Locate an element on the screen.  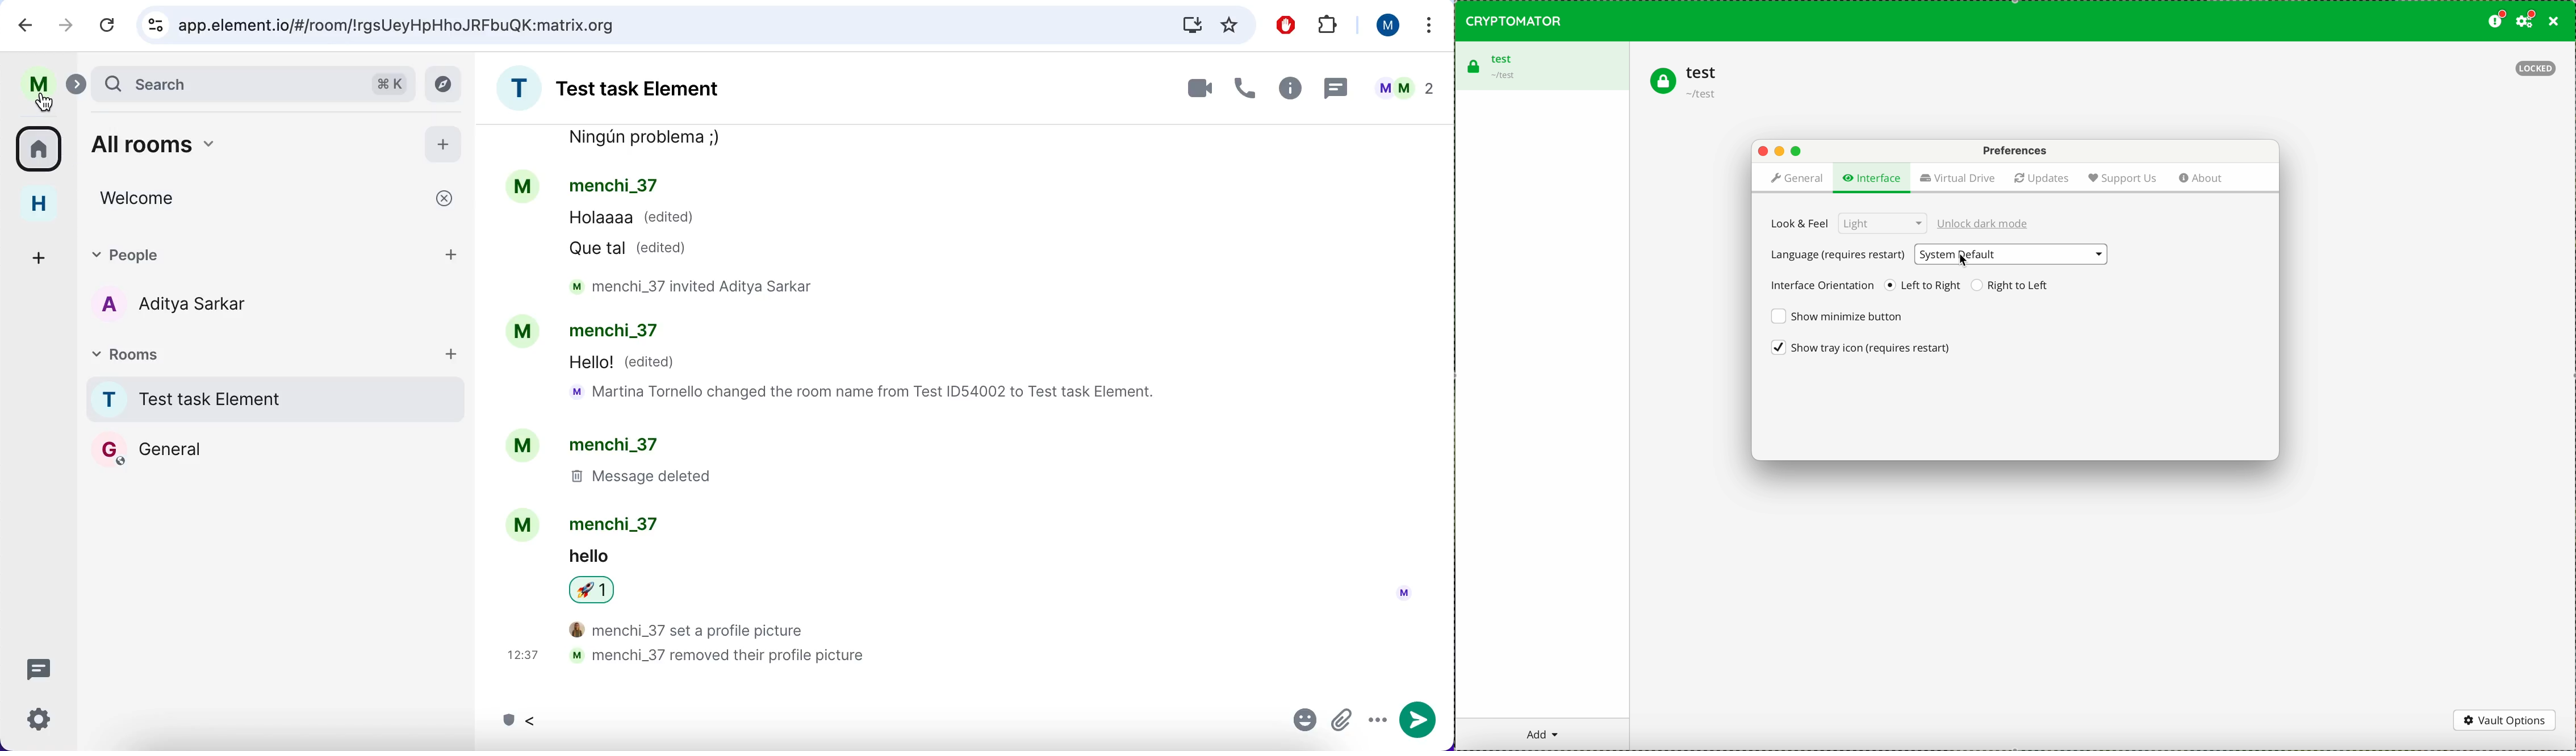
cursor is located at coordinates (45, 102).